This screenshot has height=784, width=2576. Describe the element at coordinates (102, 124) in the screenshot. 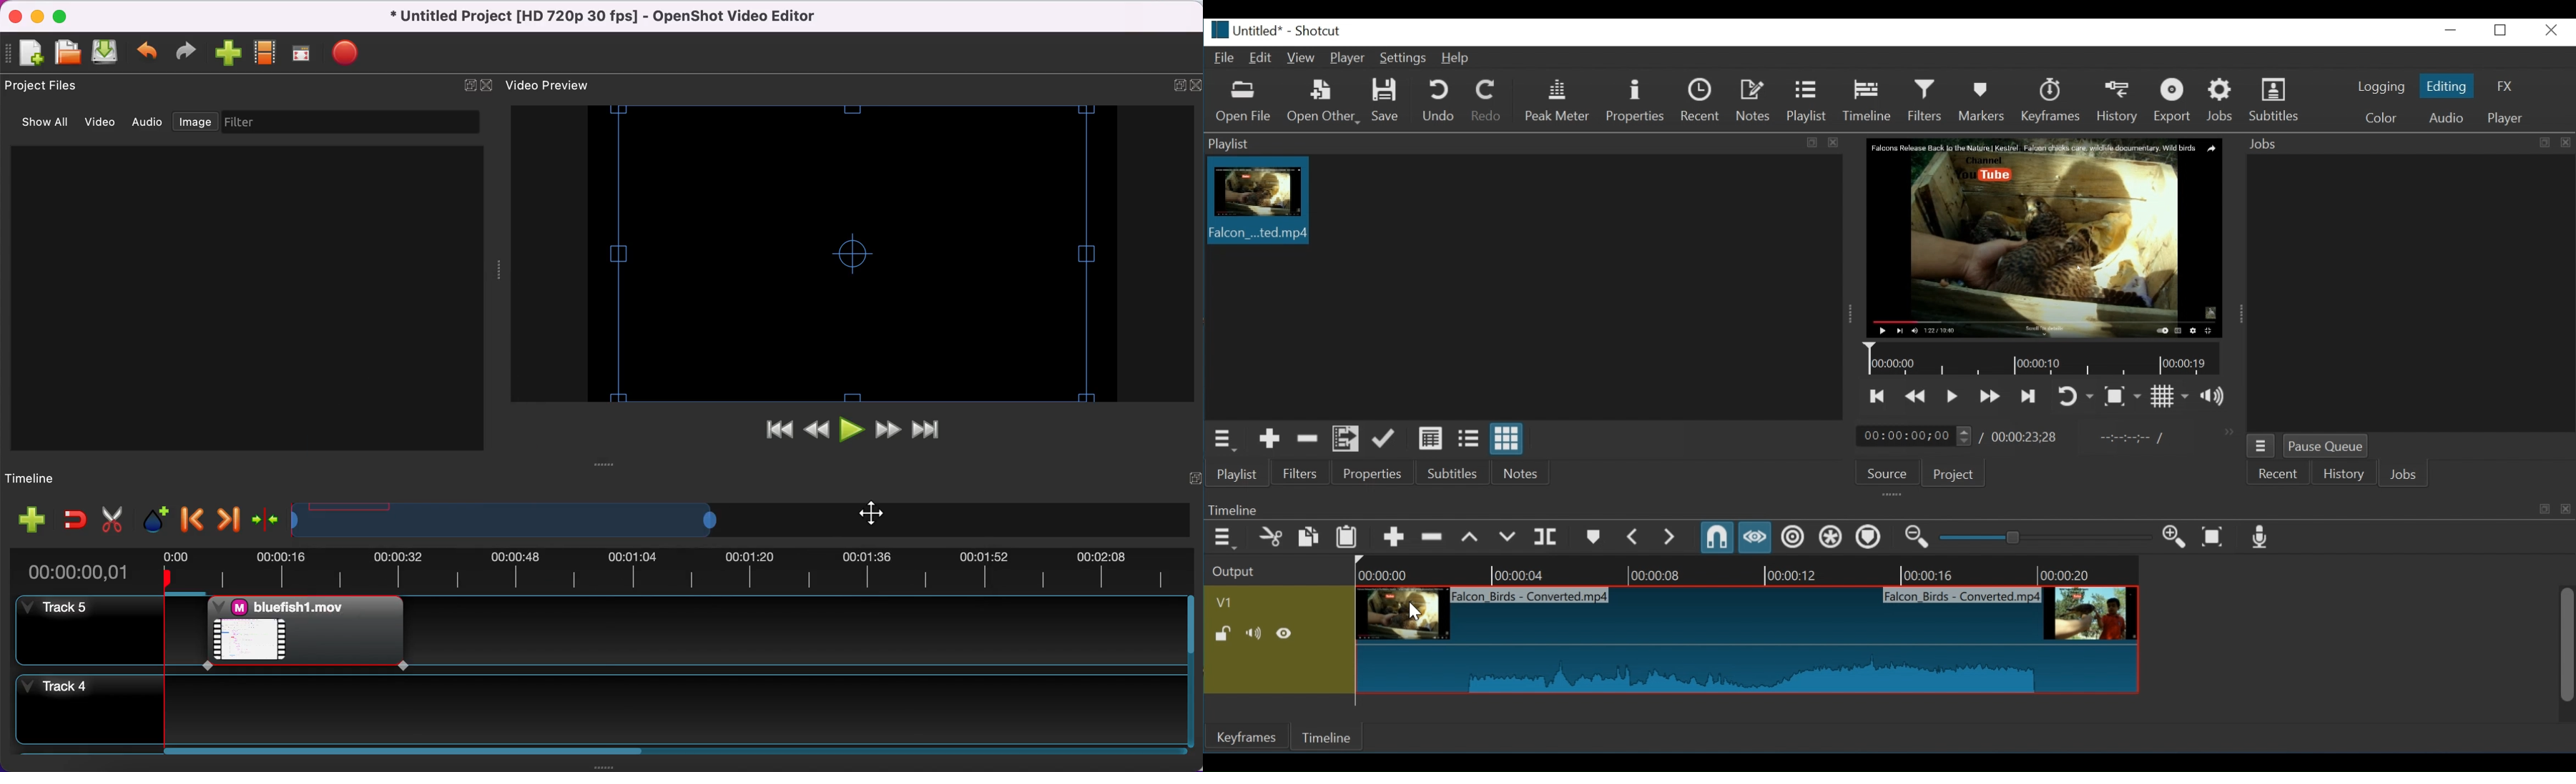

I see `video` at that location.